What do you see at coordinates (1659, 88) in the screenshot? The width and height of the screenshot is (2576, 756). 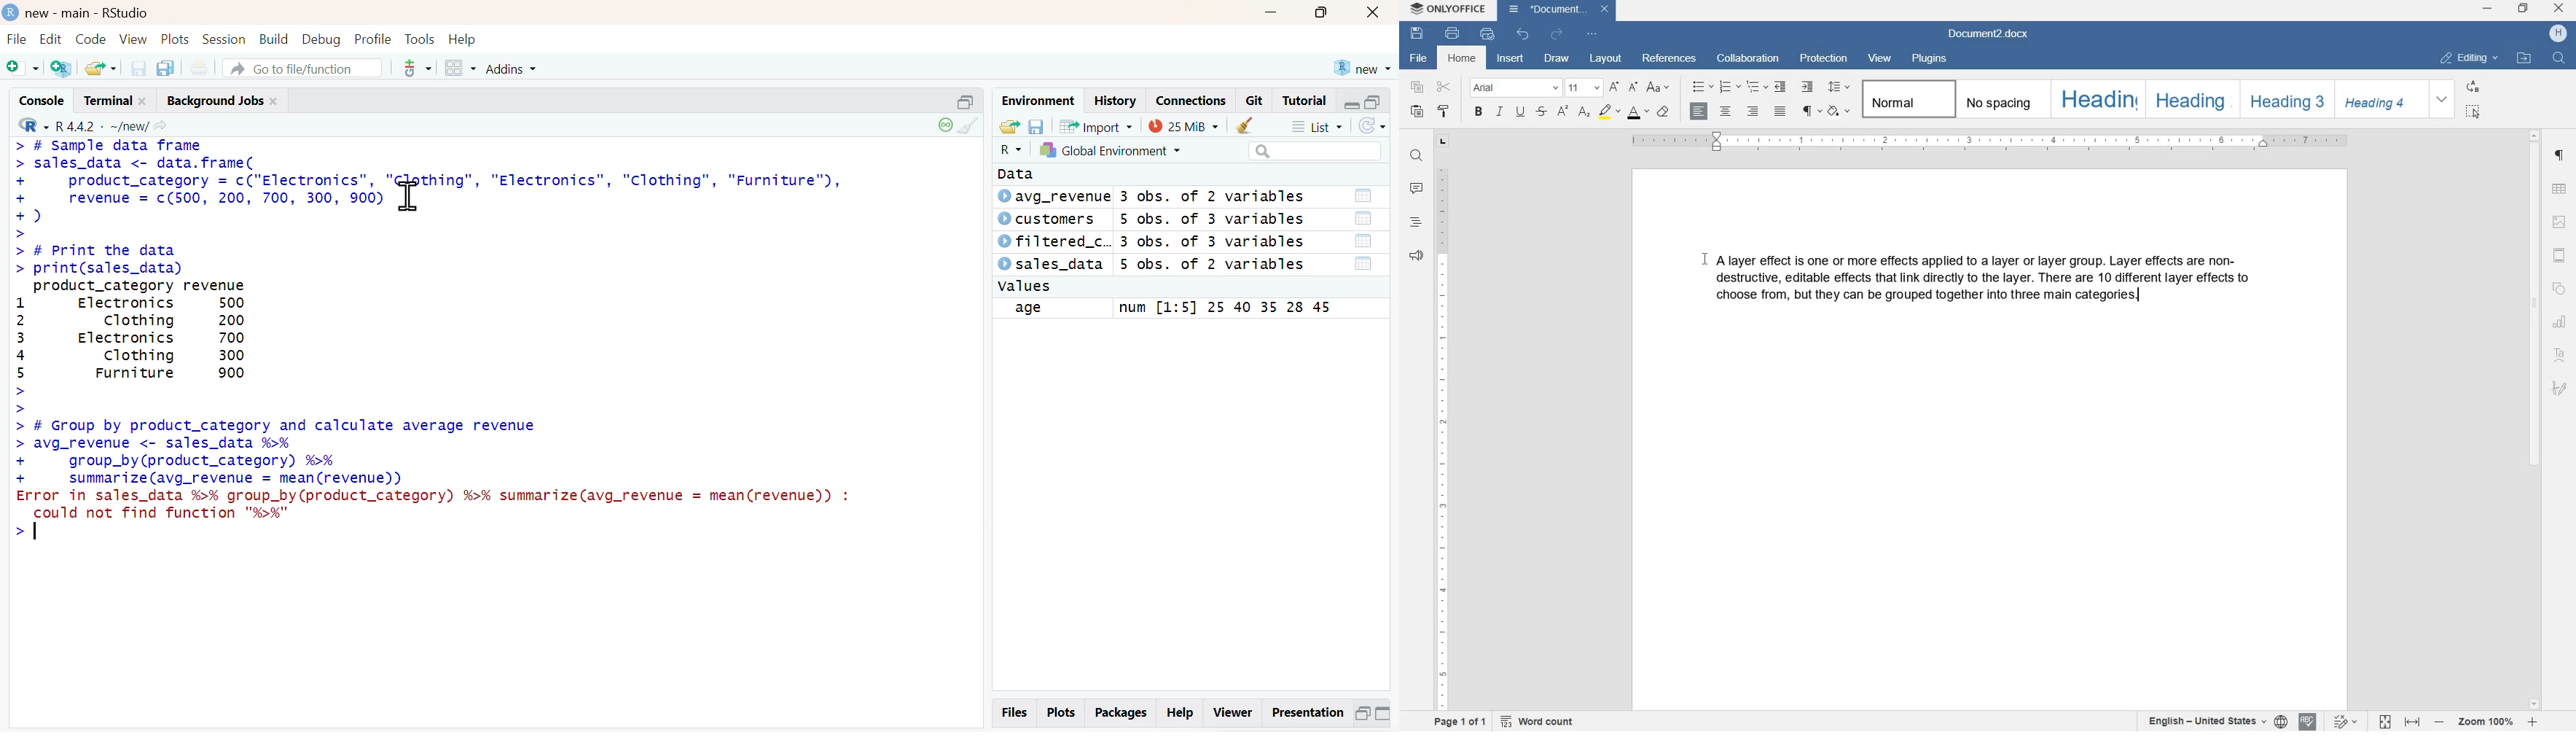 I see `change case` at bounding box center [1659, 88].